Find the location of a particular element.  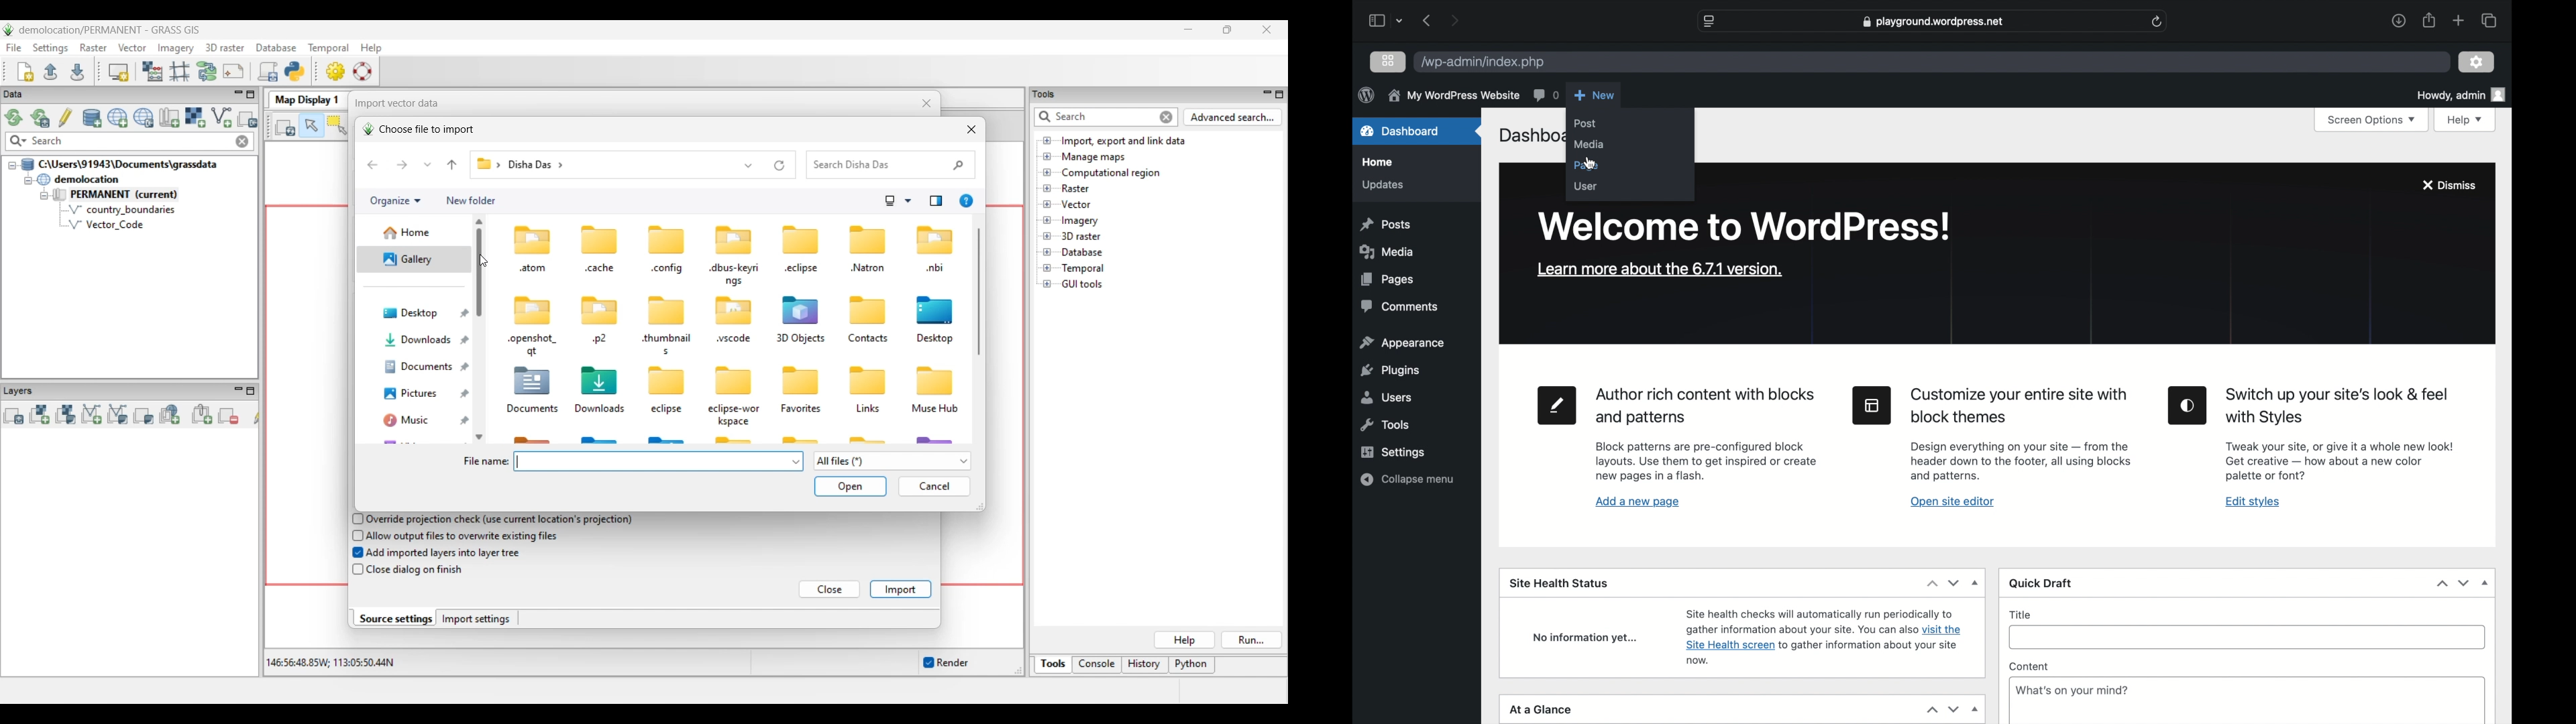

dropdown is located at coordinates (1401, 22).